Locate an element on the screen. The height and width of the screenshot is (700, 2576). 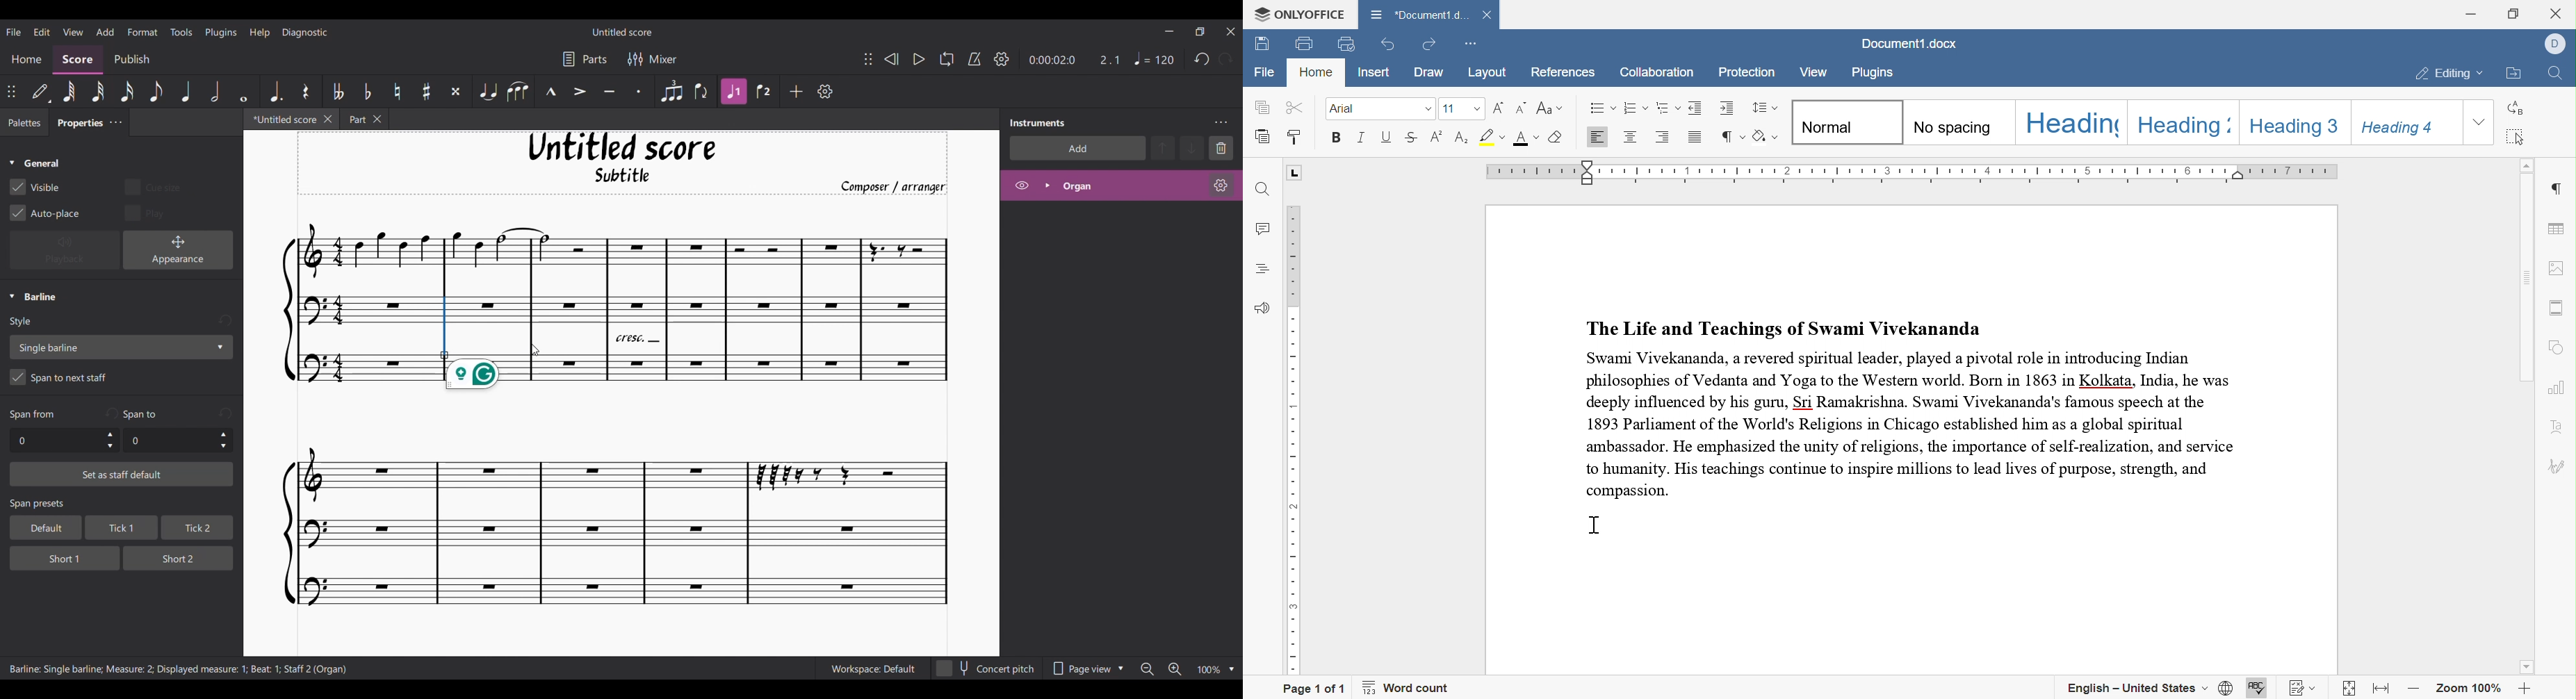
Description of current selection is located at coordinates (179, 670).